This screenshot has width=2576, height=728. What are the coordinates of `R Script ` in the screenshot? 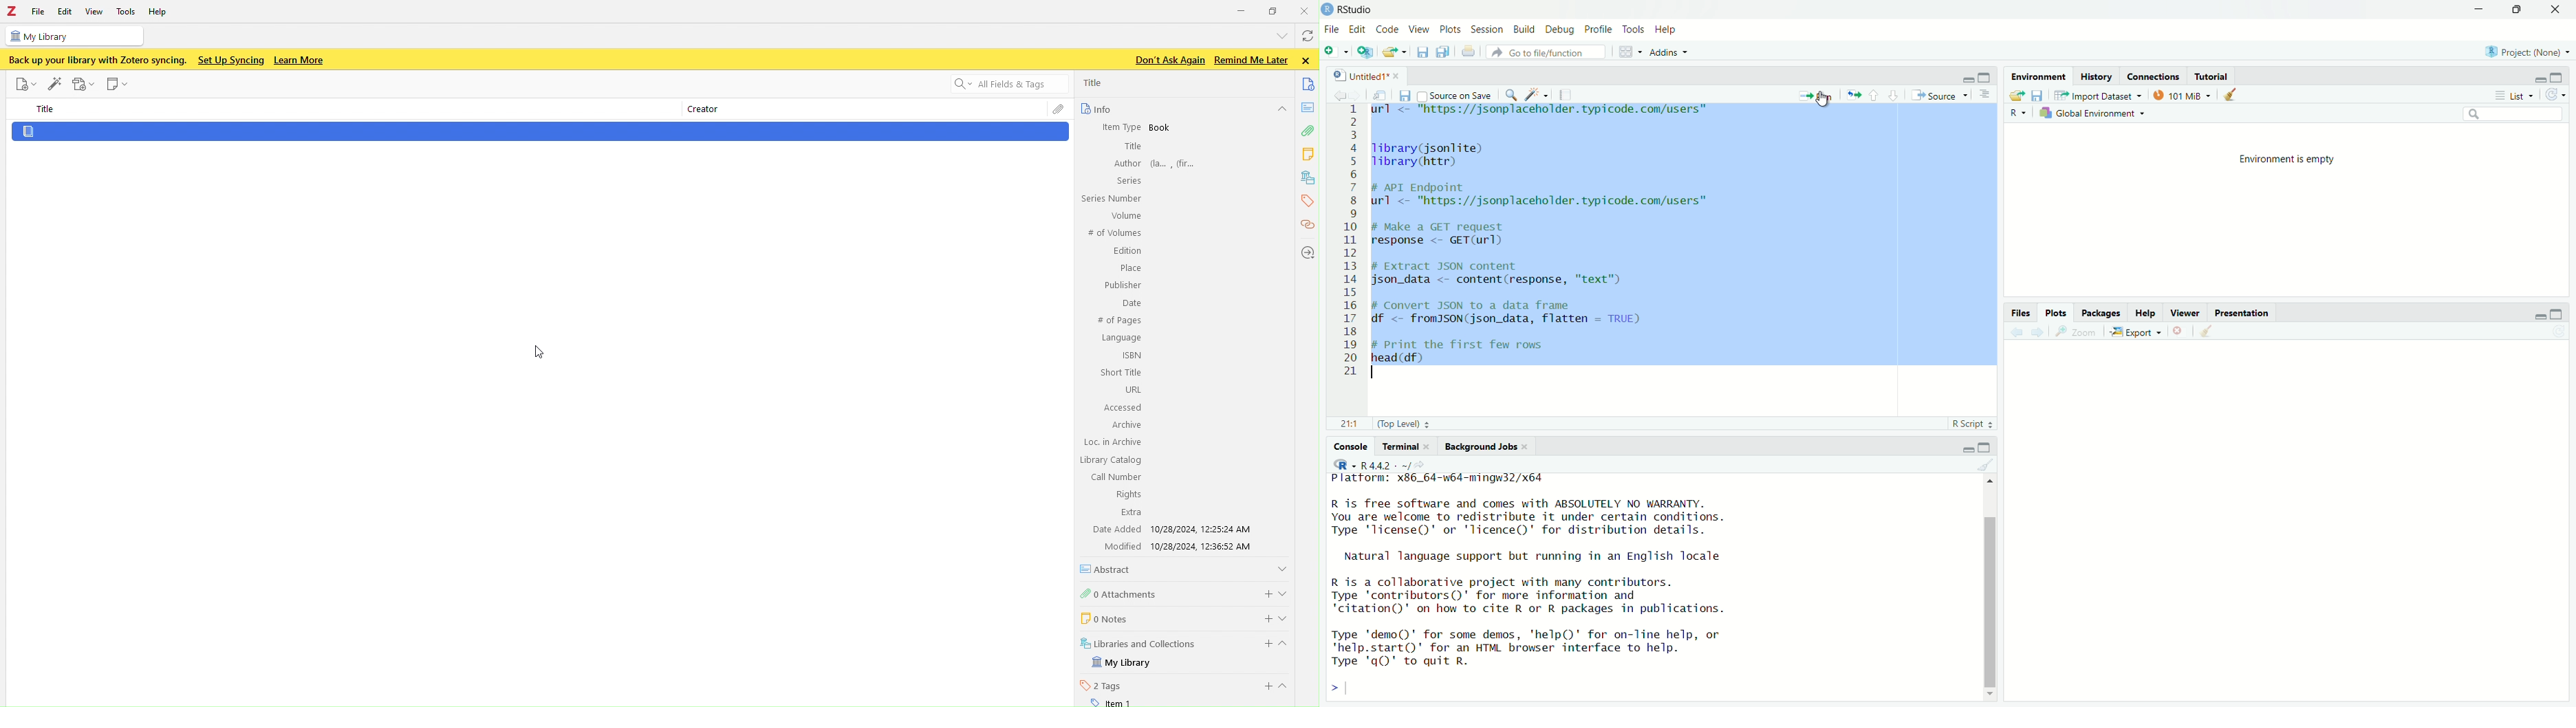 It's located at (1973, 424).